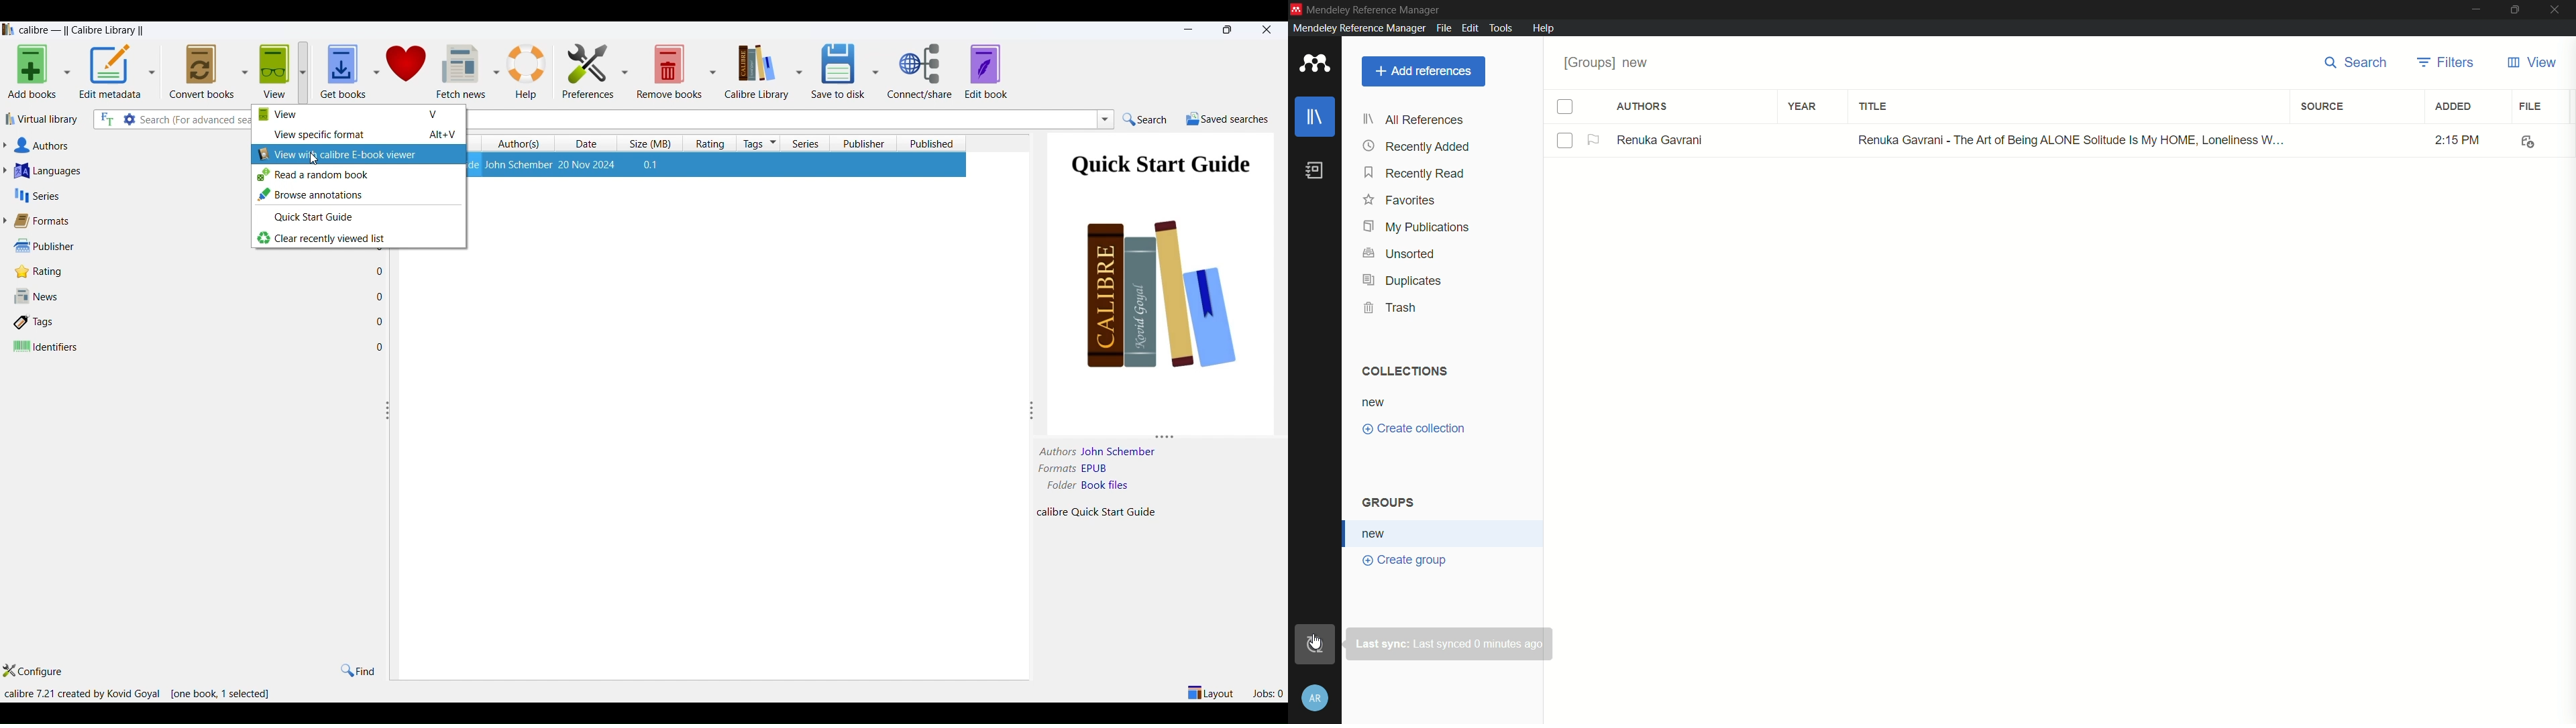 The image size is (2576, 728). What do you see at coordinates (314, 162) in the screenshot?
I see `Cursor` at bounding box center [314, 162].